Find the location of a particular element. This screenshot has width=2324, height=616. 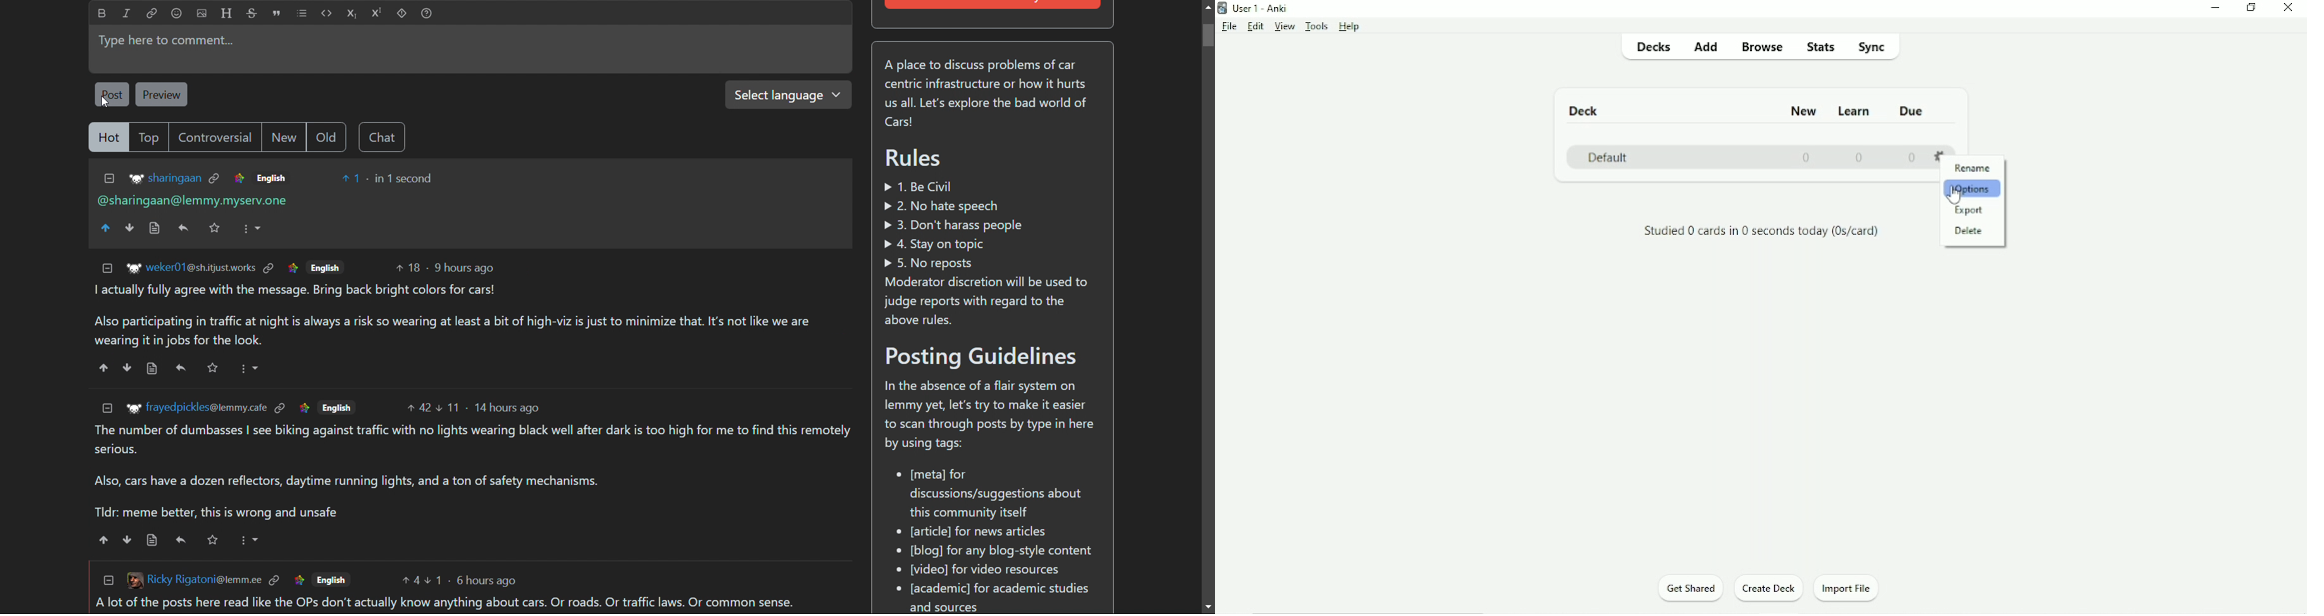

link is located at coordinates (152, 14).